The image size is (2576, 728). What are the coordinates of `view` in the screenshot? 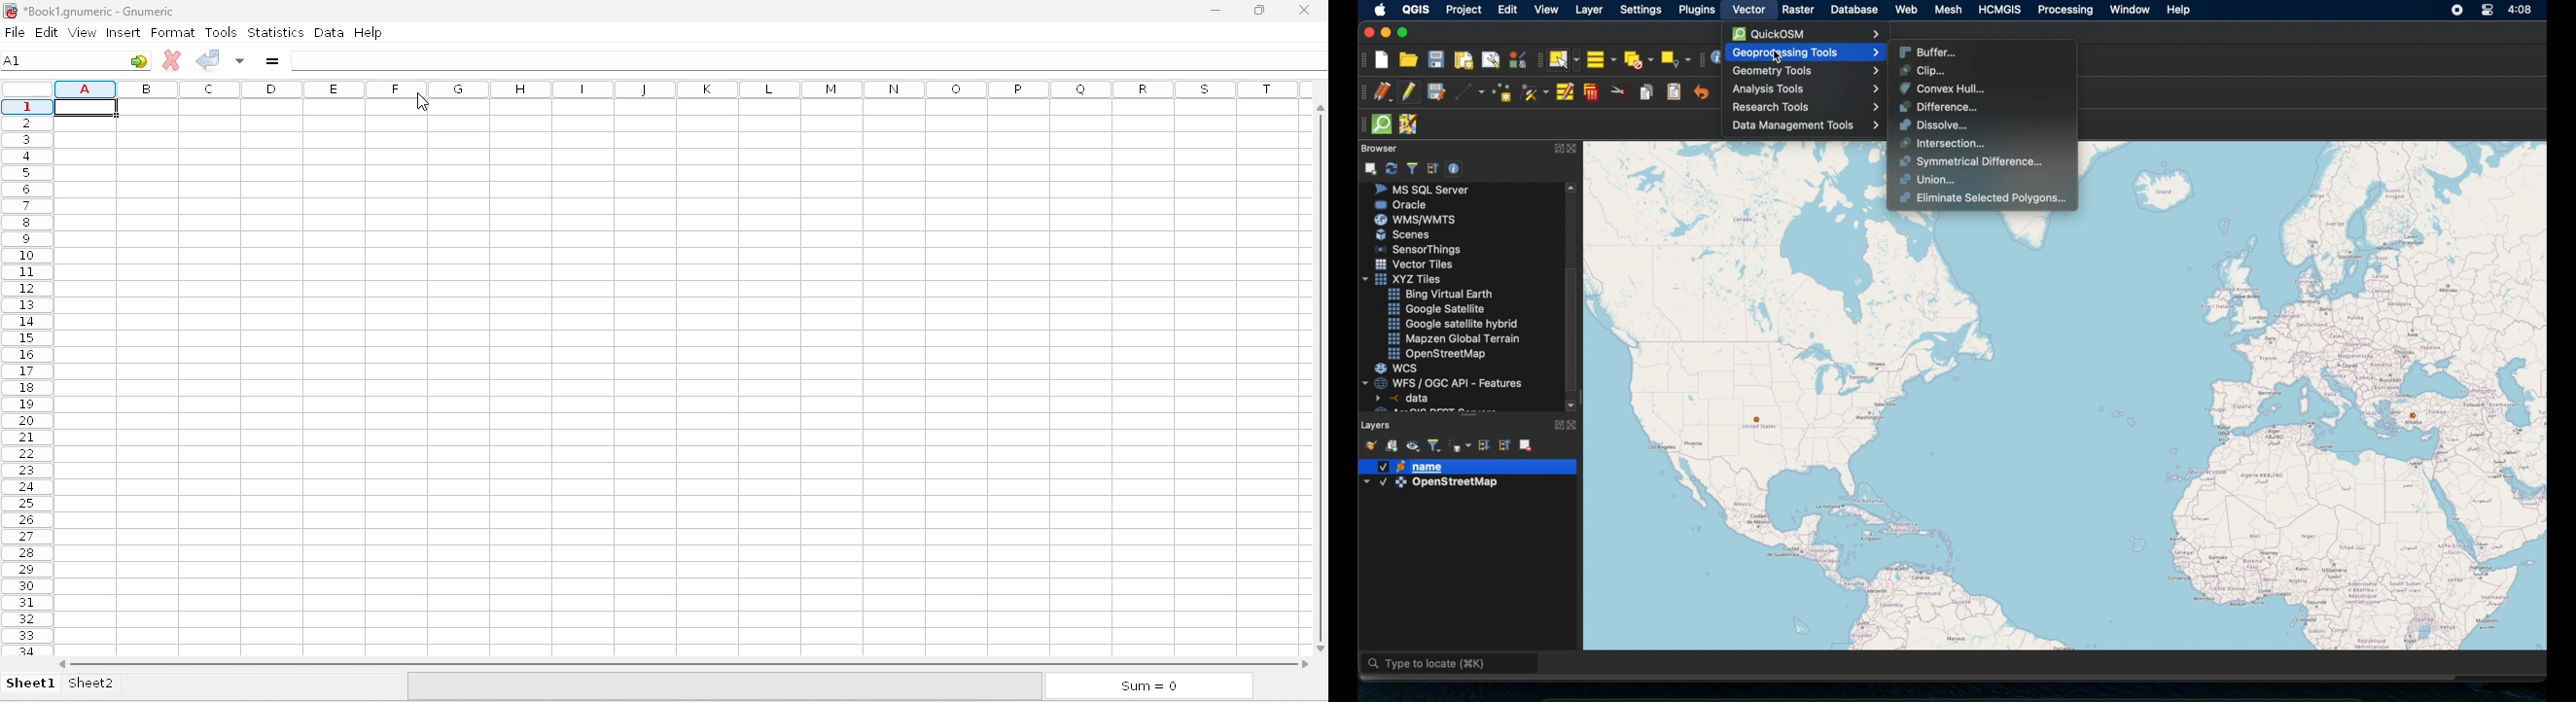 It's located at (83, 33).